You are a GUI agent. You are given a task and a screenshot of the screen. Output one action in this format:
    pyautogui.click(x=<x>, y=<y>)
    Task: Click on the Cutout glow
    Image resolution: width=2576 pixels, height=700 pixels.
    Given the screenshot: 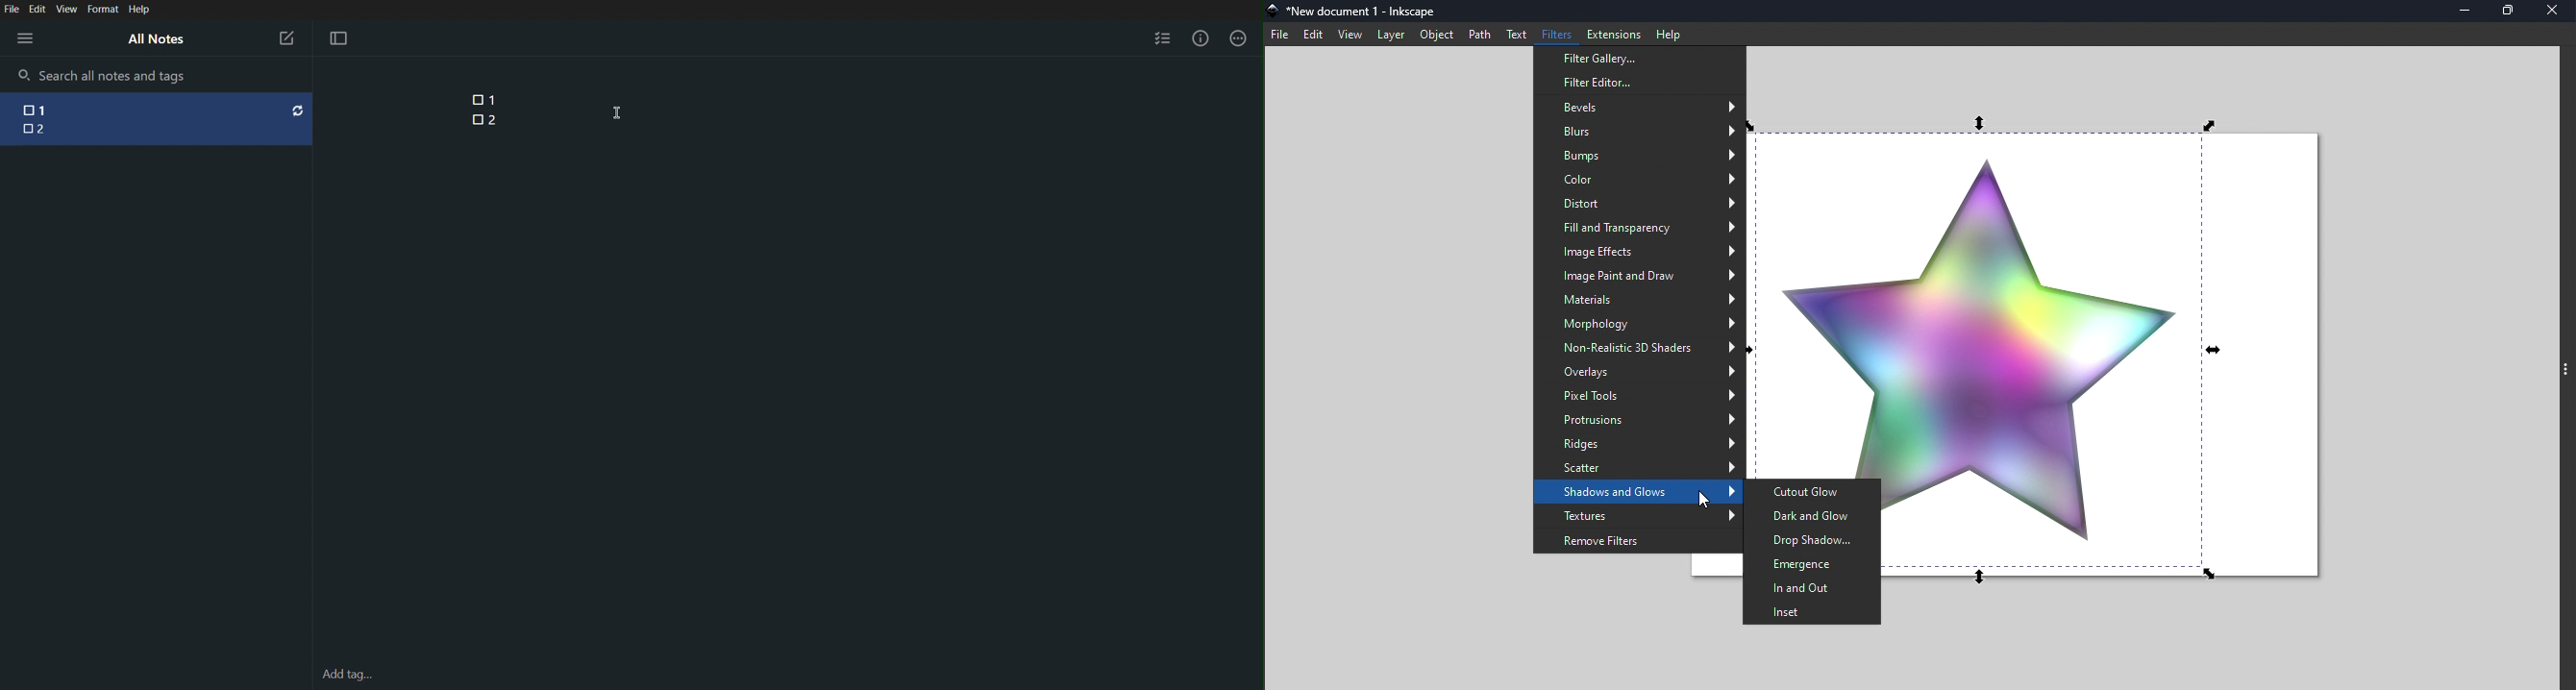 What is the action you would take?
    pyautogui.click(x=1814, y=490)
    